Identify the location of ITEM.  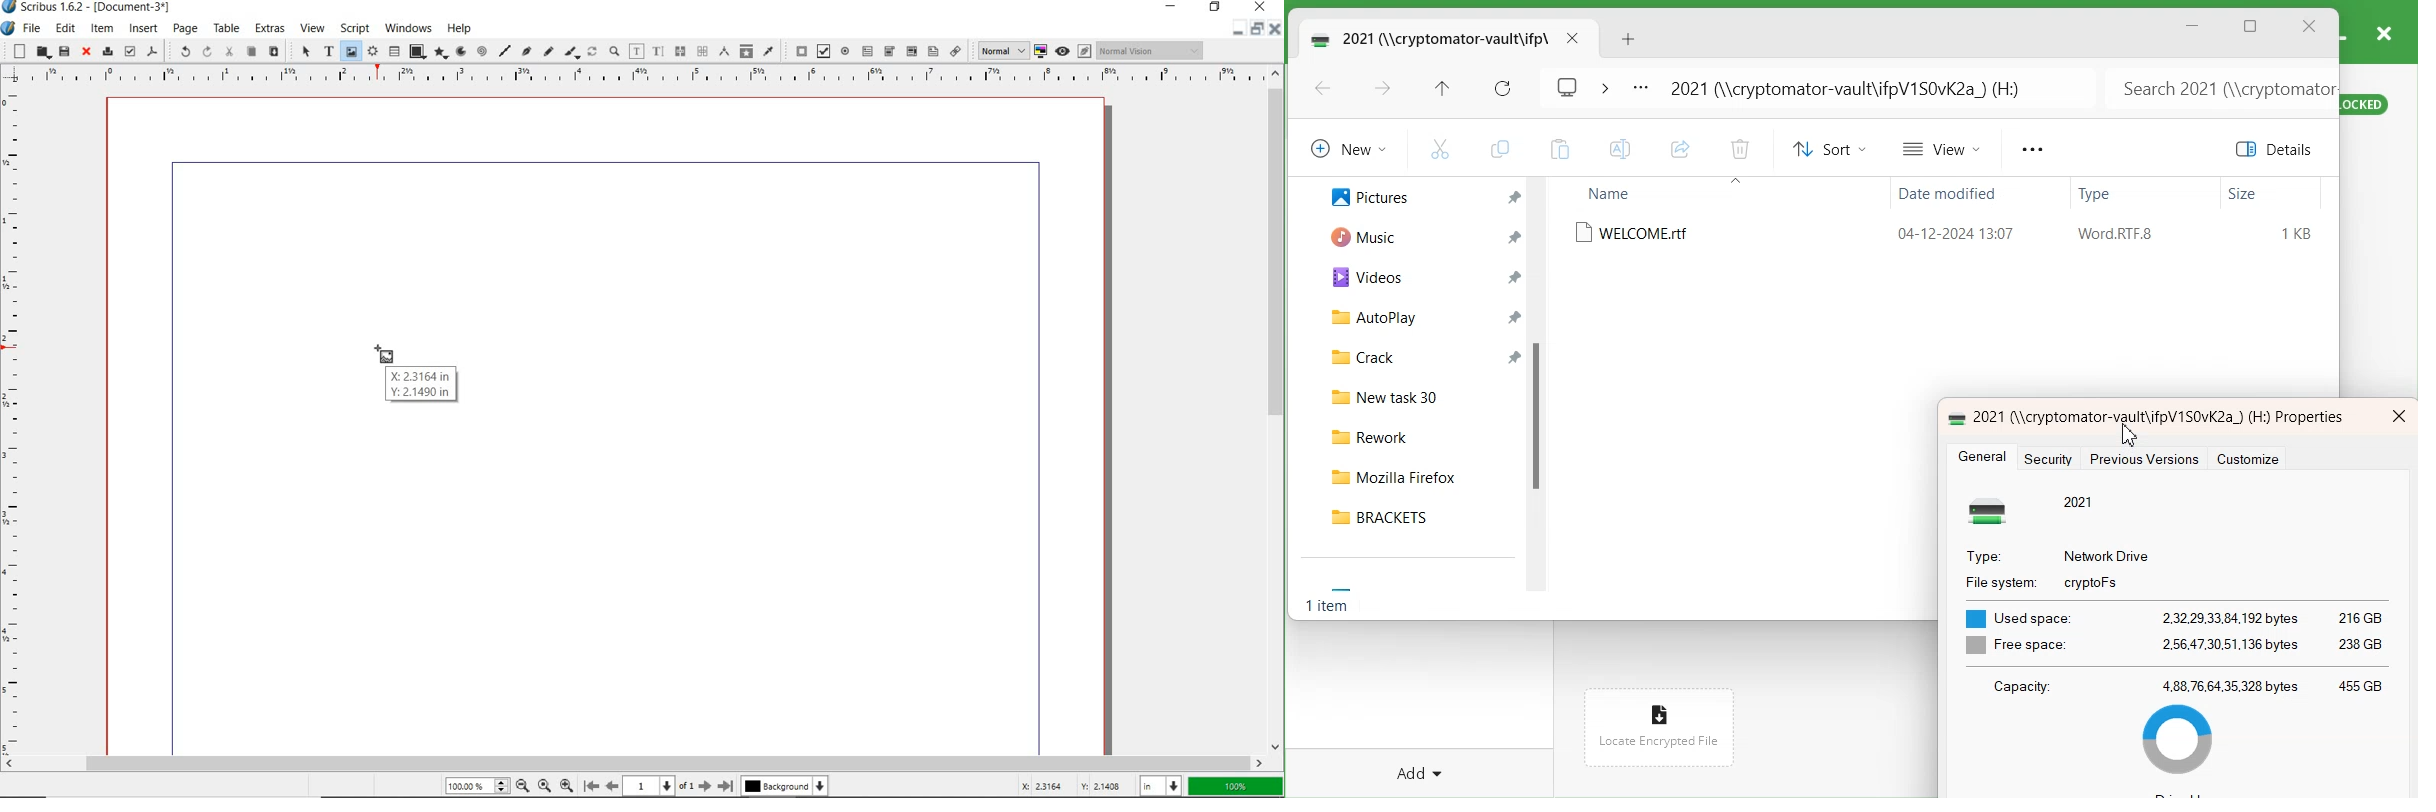
(102, 28).